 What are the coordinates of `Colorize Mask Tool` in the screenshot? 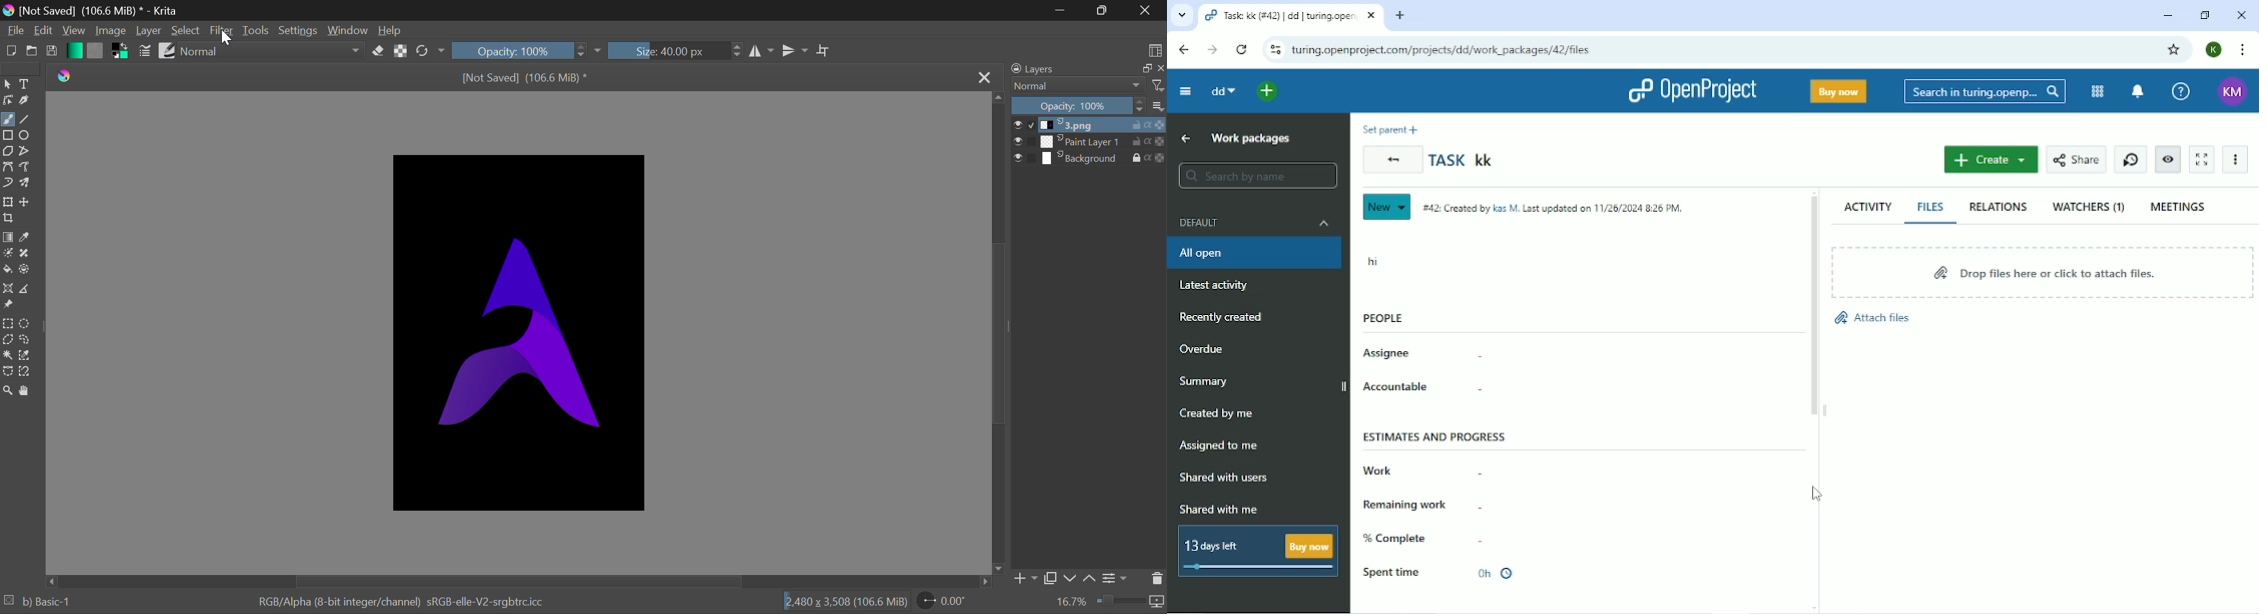 It's located at (9, 254).